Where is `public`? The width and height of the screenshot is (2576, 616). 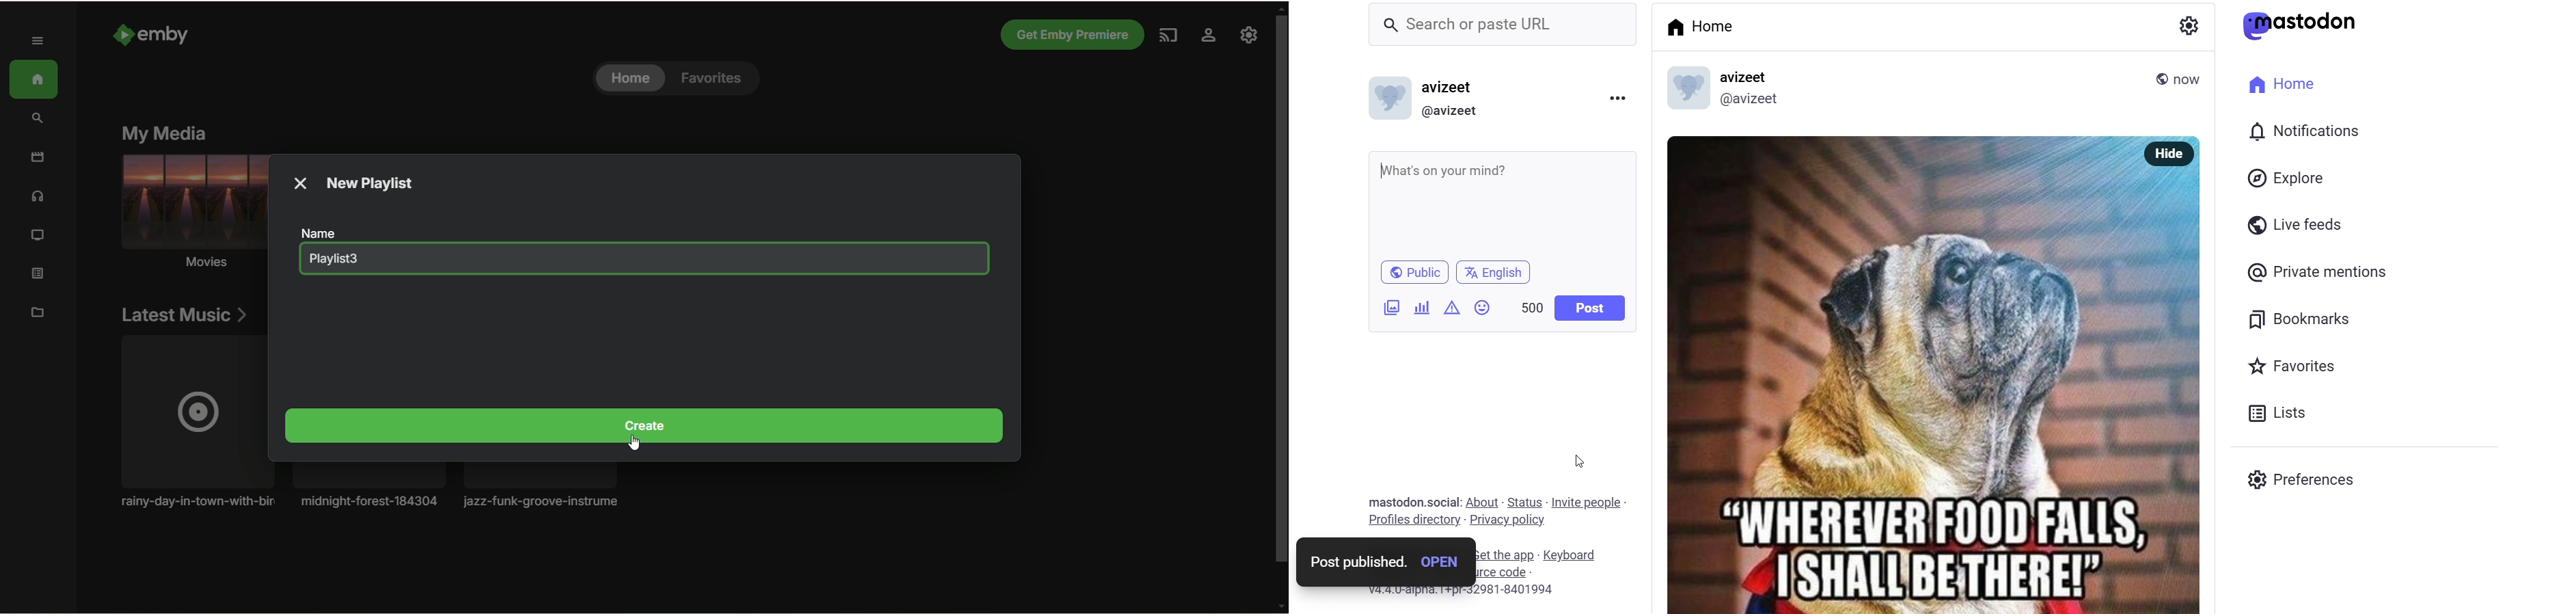
public is located at coordinates (2168, 77).